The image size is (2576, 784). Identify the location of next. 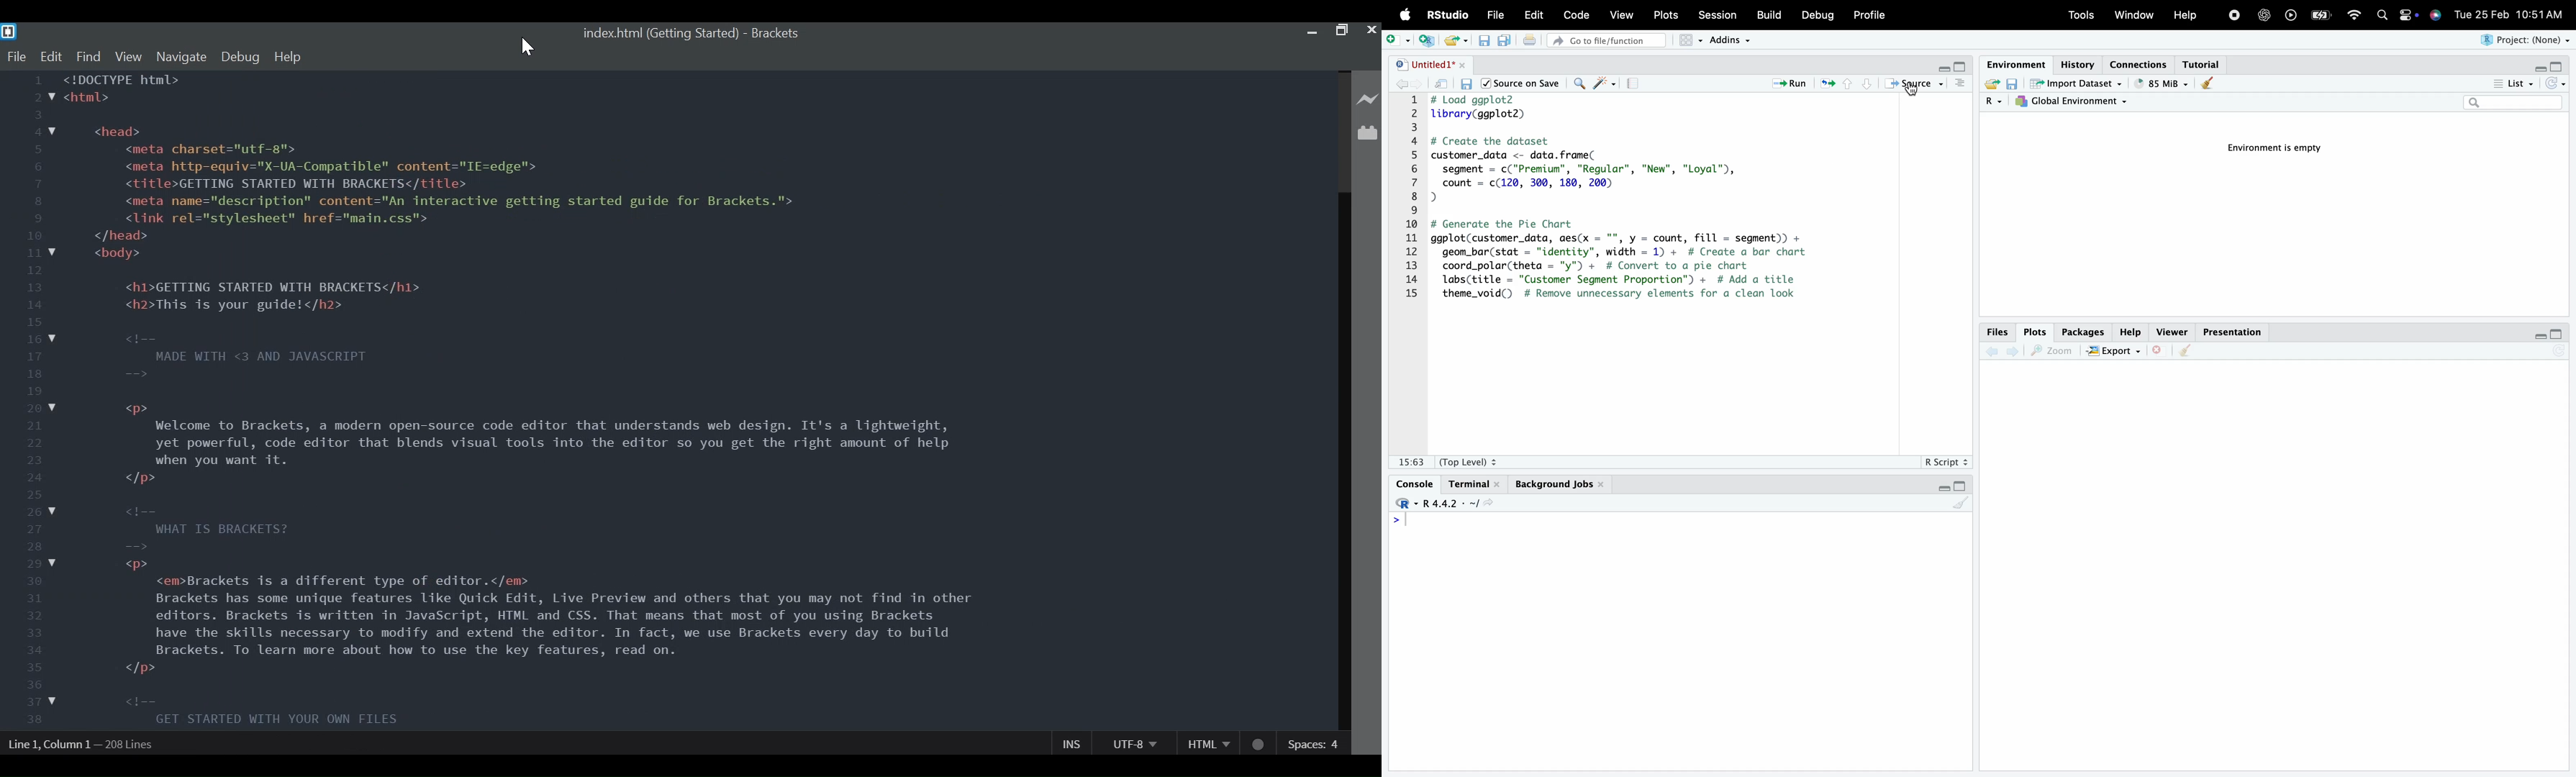
(2017, 355).